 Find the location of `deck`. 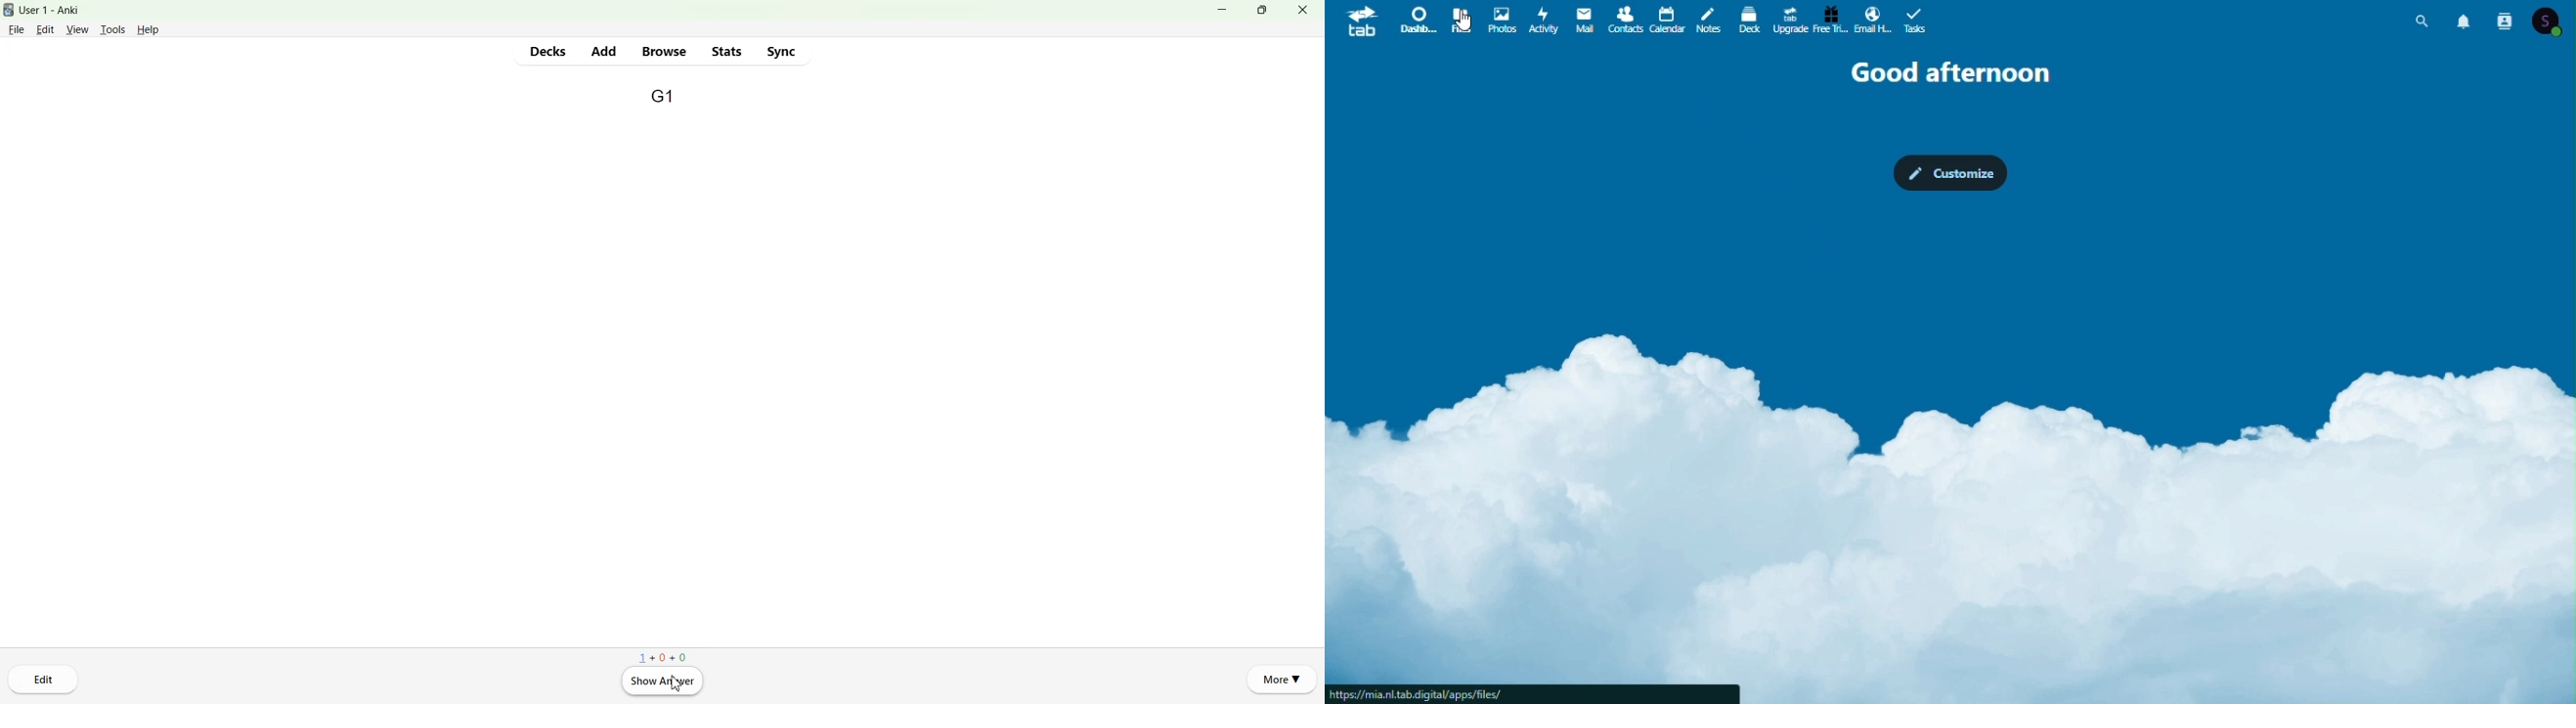

deck is located at coordinates (1749, 22).